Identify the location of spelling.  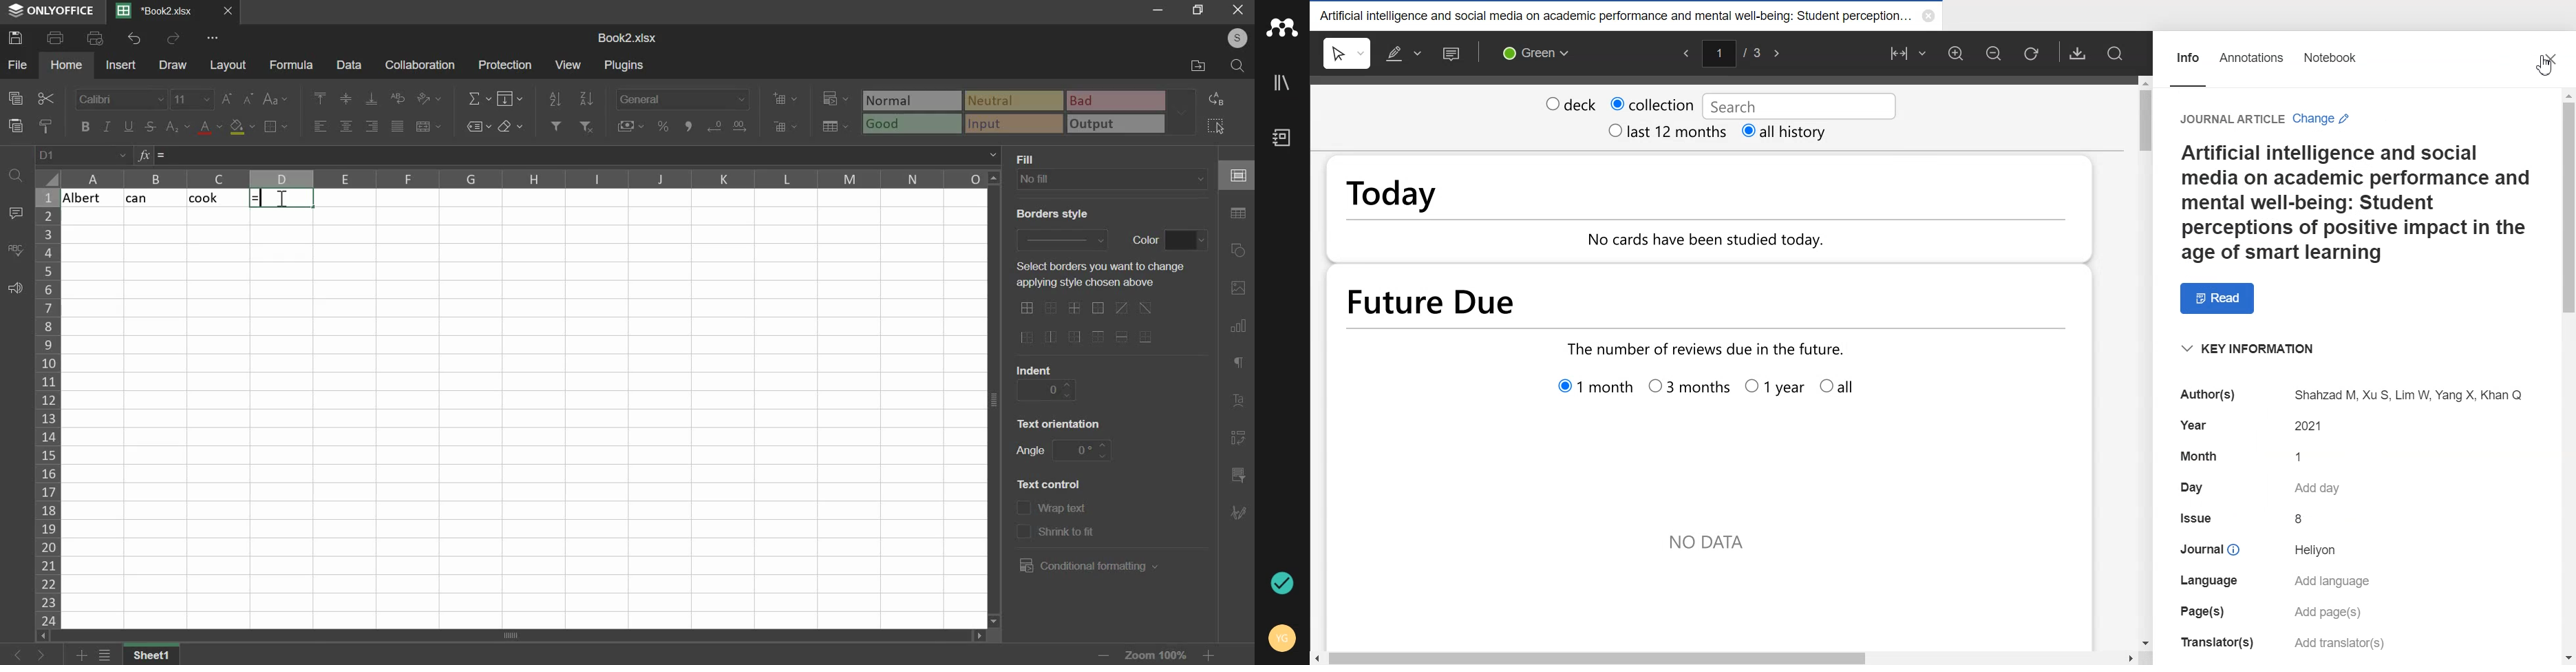
(15, 250).